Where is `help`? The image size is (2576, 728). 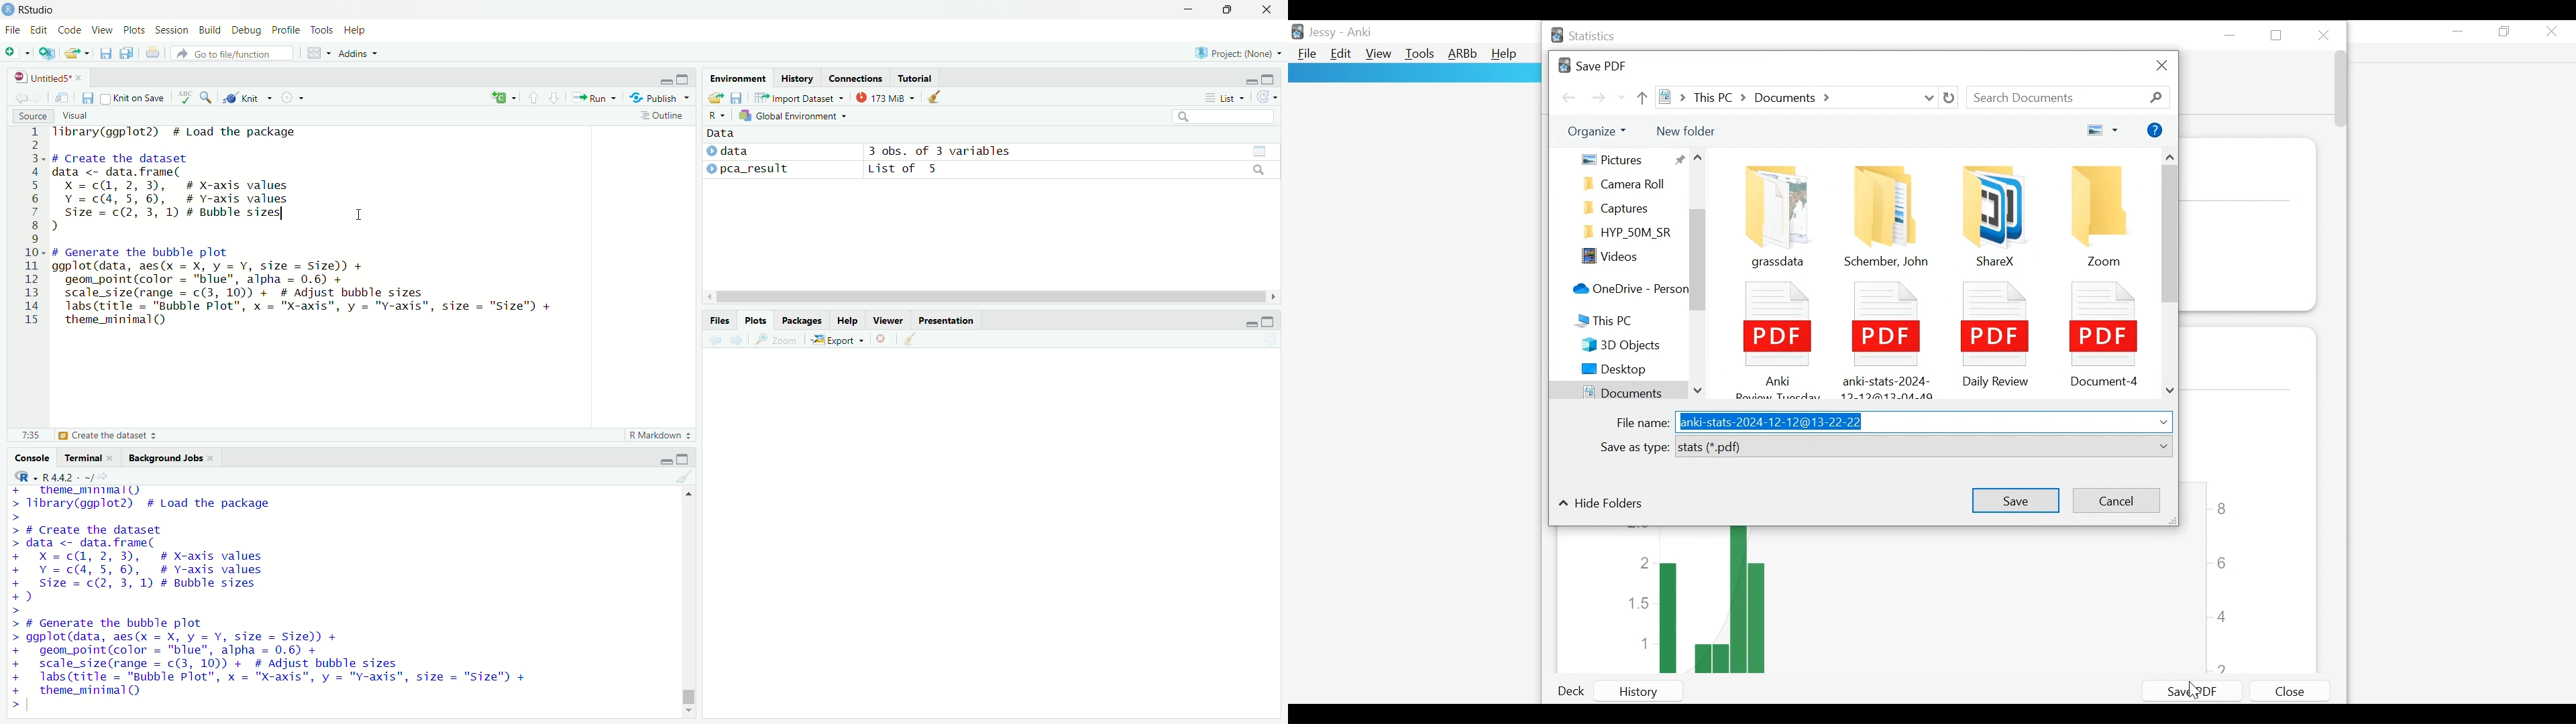
help is located at coordinates (847, 320).